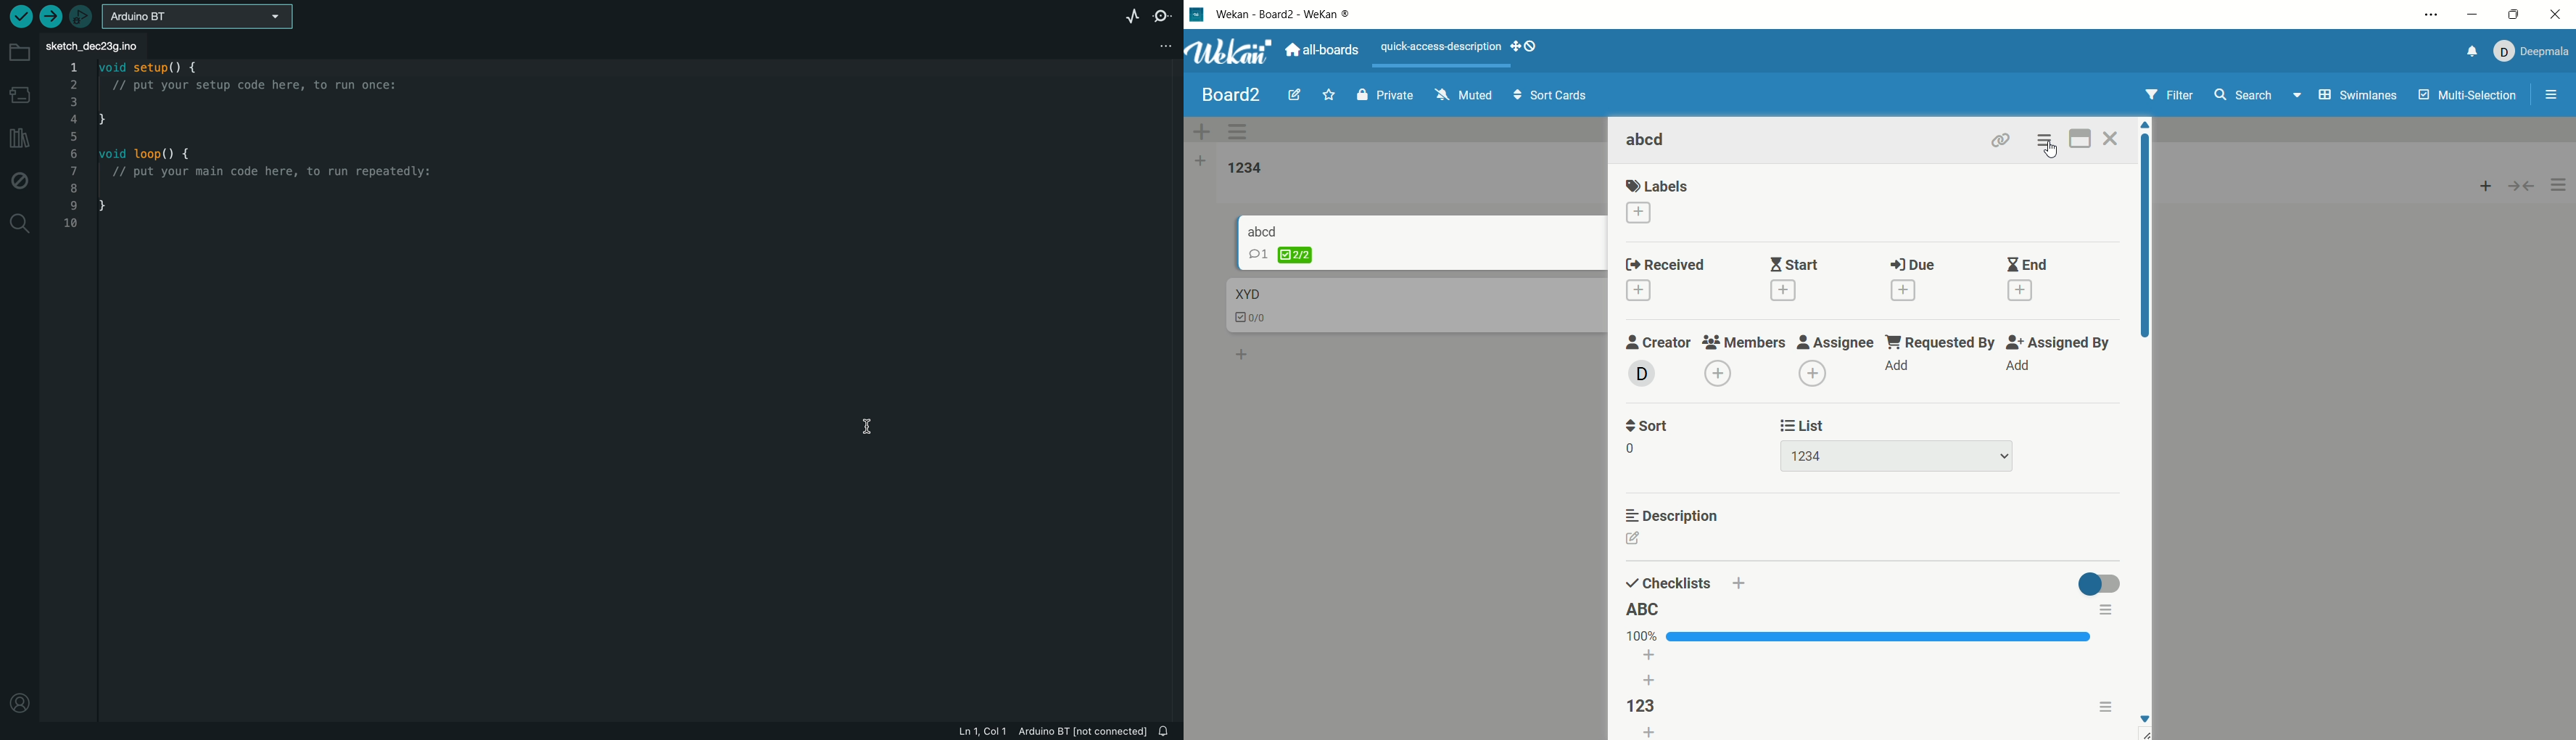  I want to click on checklists, so click(1667, 581).